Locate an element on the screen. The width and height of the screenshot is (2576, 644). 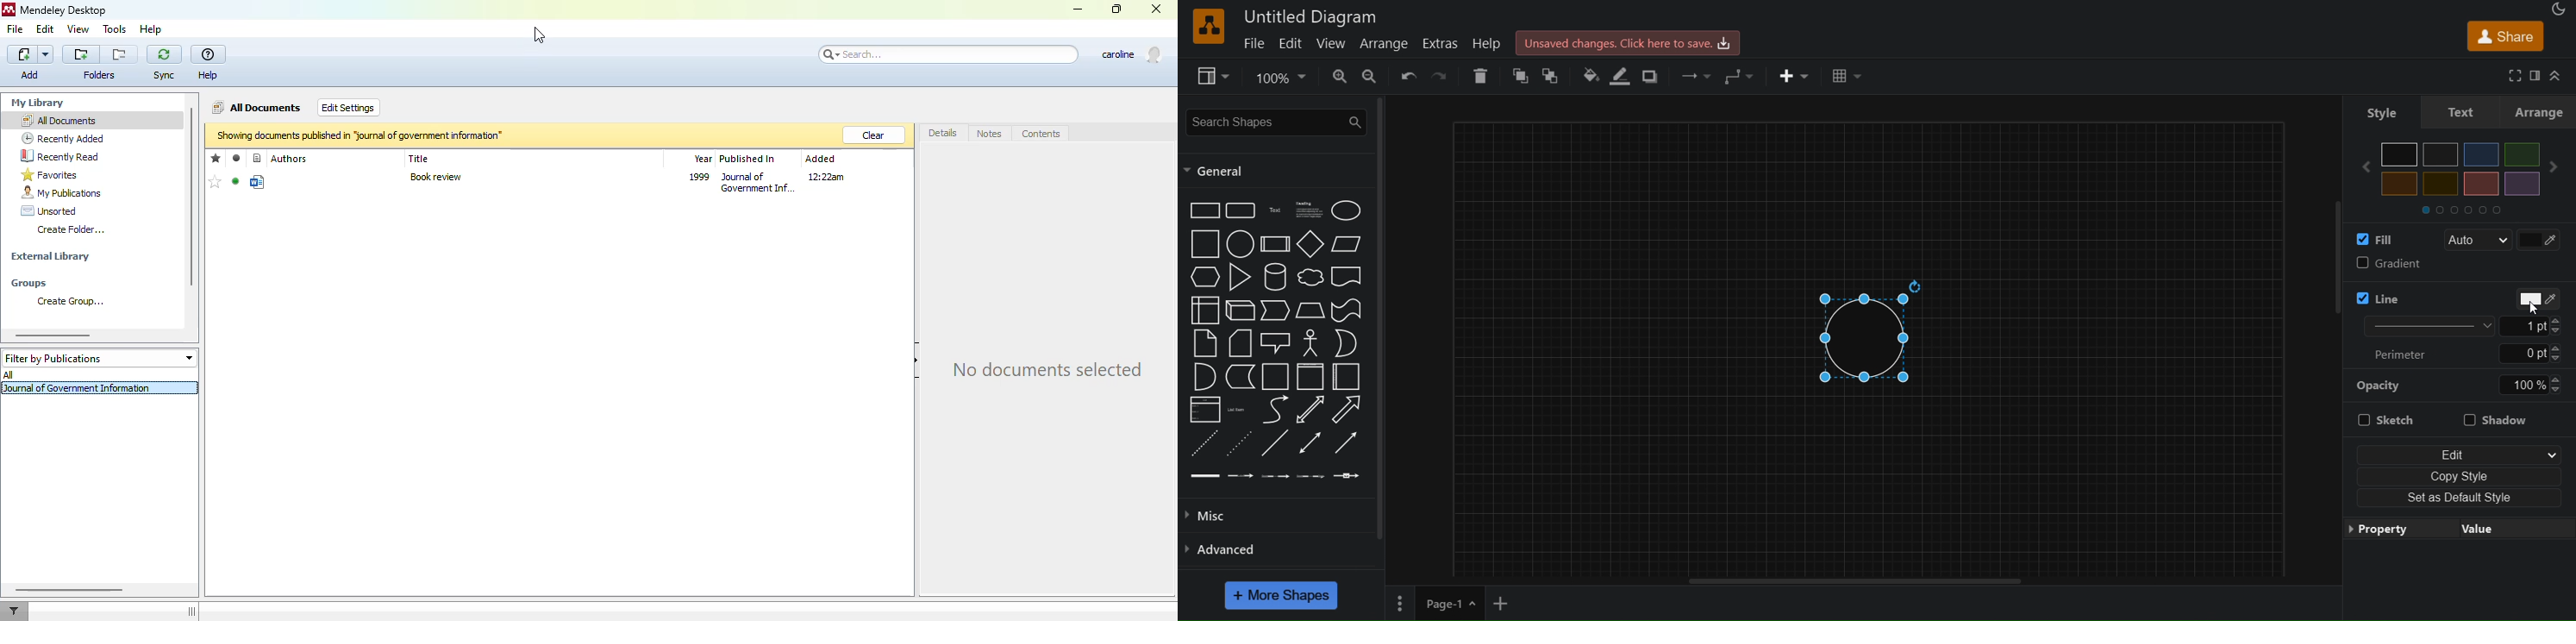
vertical container is located at coordinates (1310, 378).